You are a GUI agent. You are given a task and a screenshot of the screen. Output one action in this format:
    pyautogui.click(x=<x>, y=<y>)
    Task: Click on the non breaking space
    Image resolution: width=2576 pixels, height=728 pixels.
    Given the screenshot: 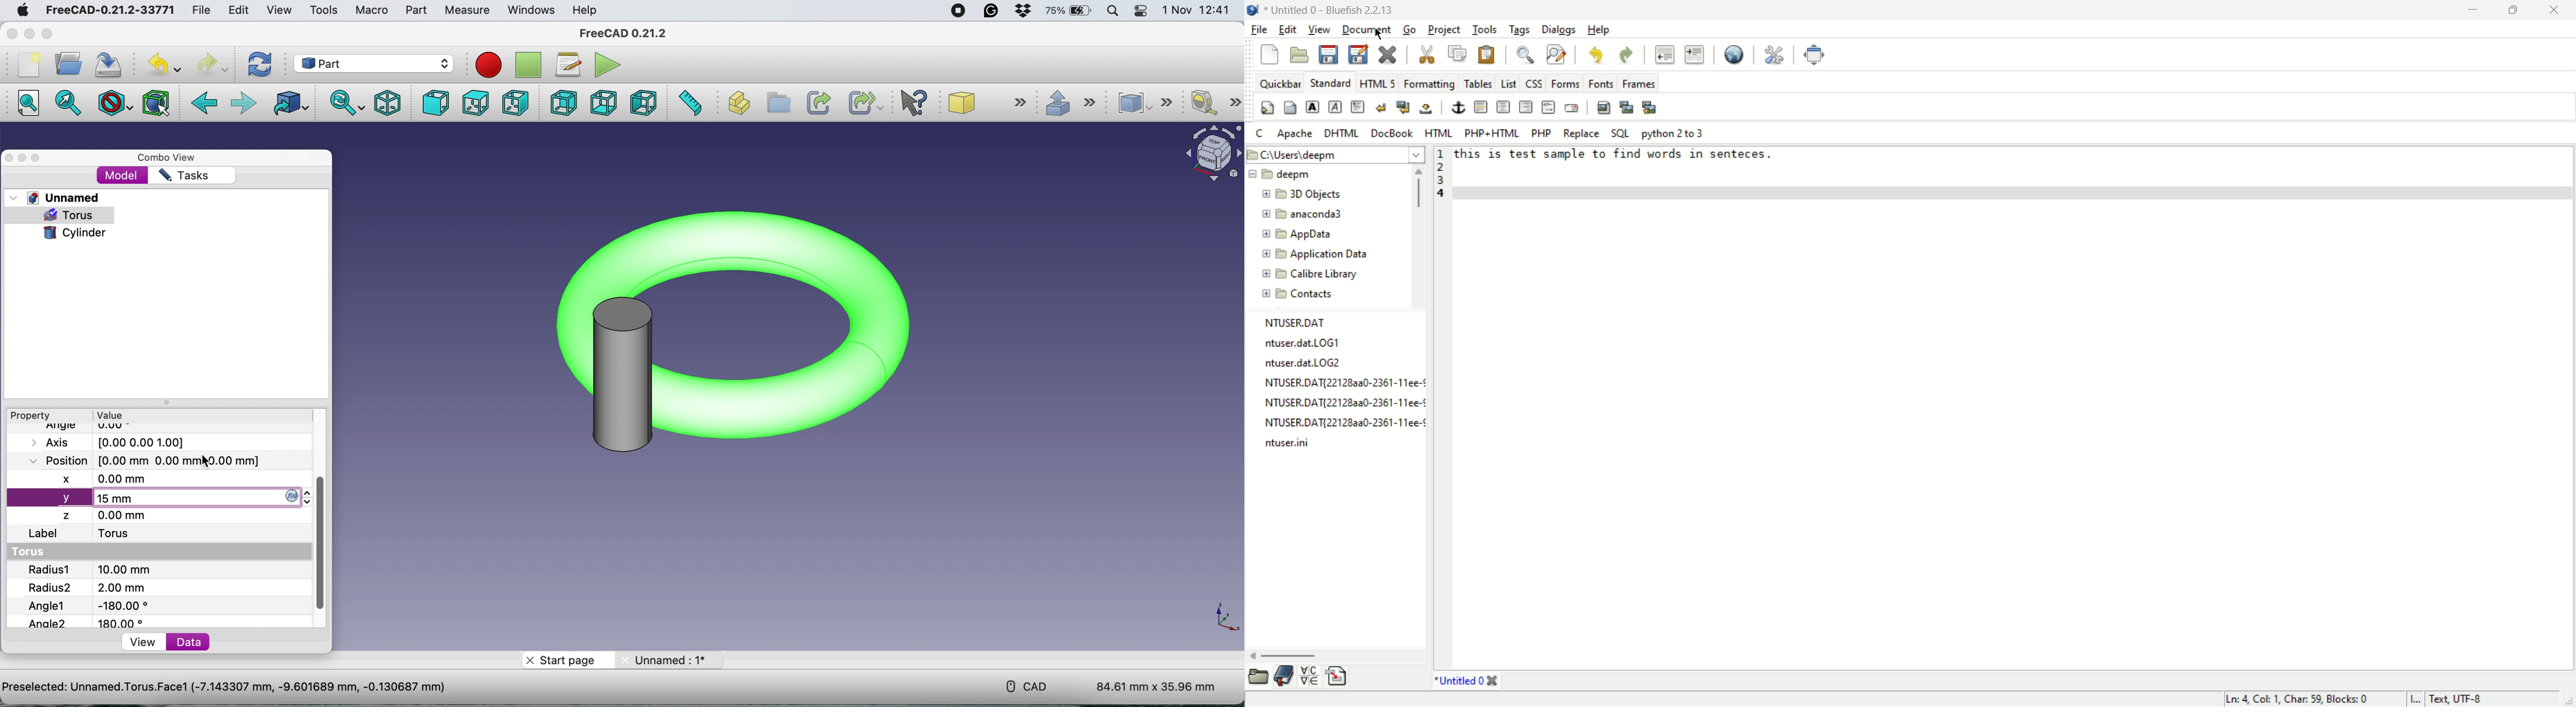 What is the action you would take?
    pyautogui.click(x=1425, y=109)
    